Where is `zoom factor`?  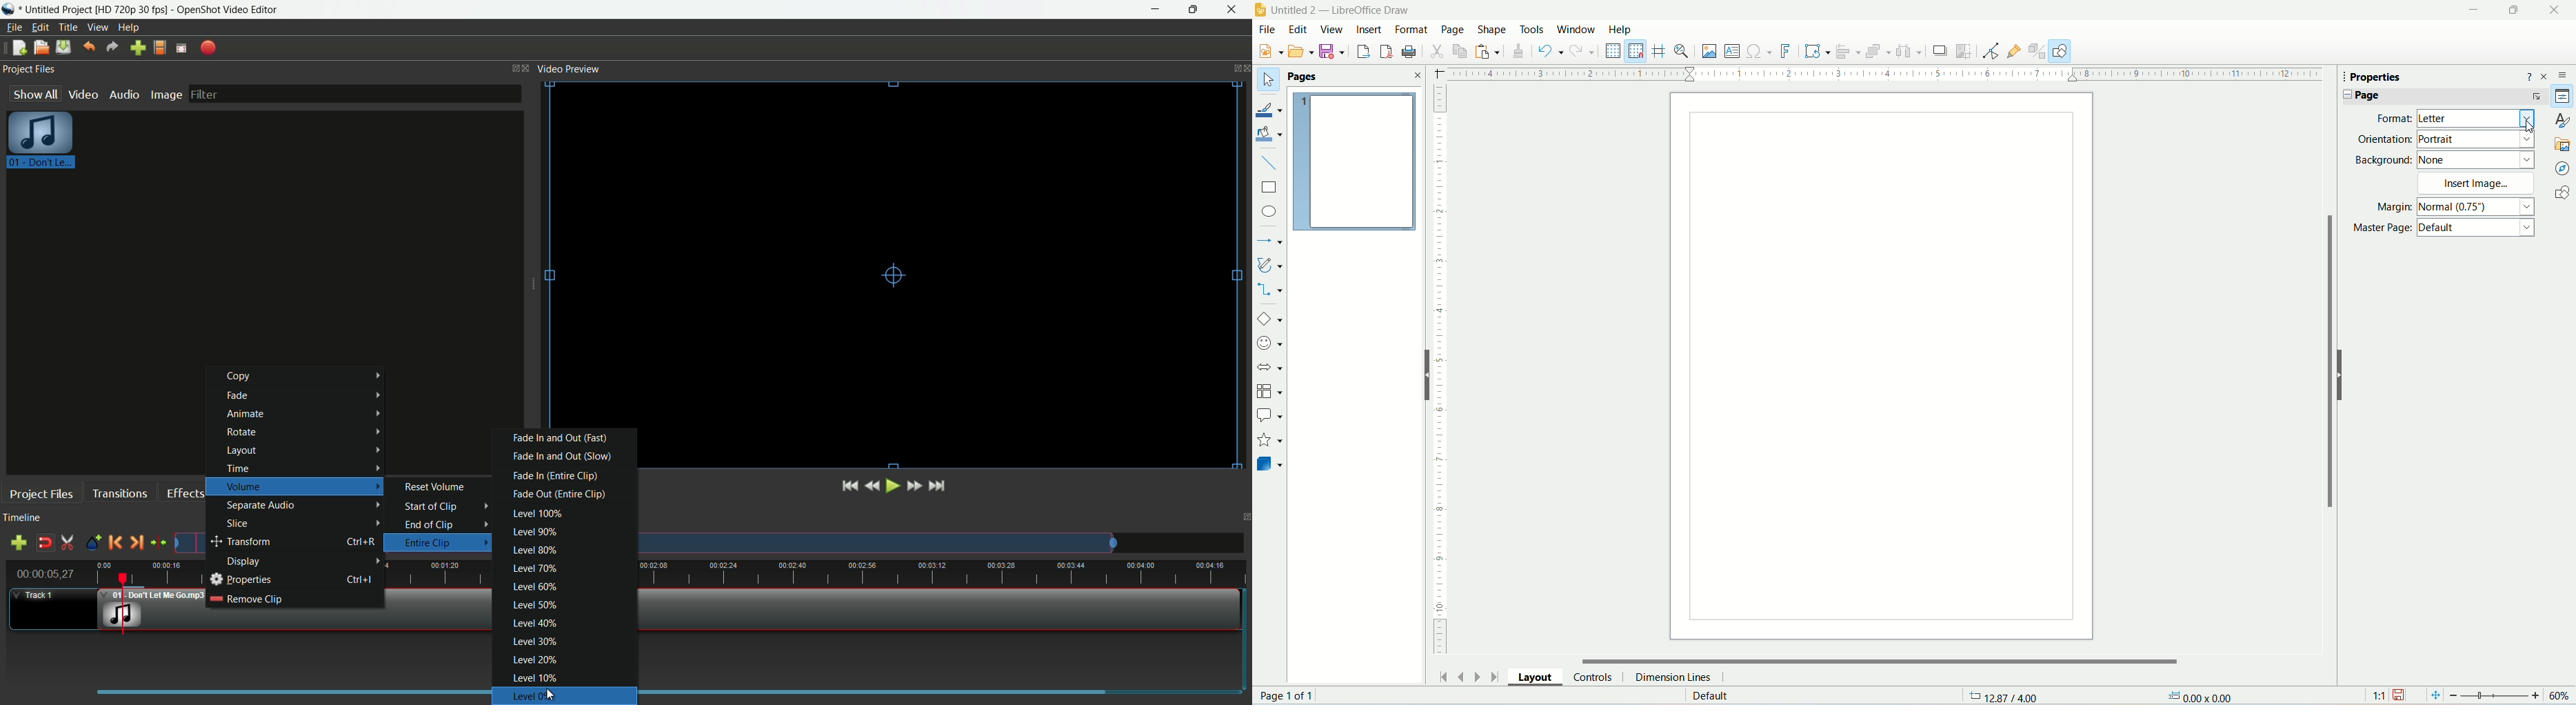 zoom factor is located at coordinates (2512, 695).